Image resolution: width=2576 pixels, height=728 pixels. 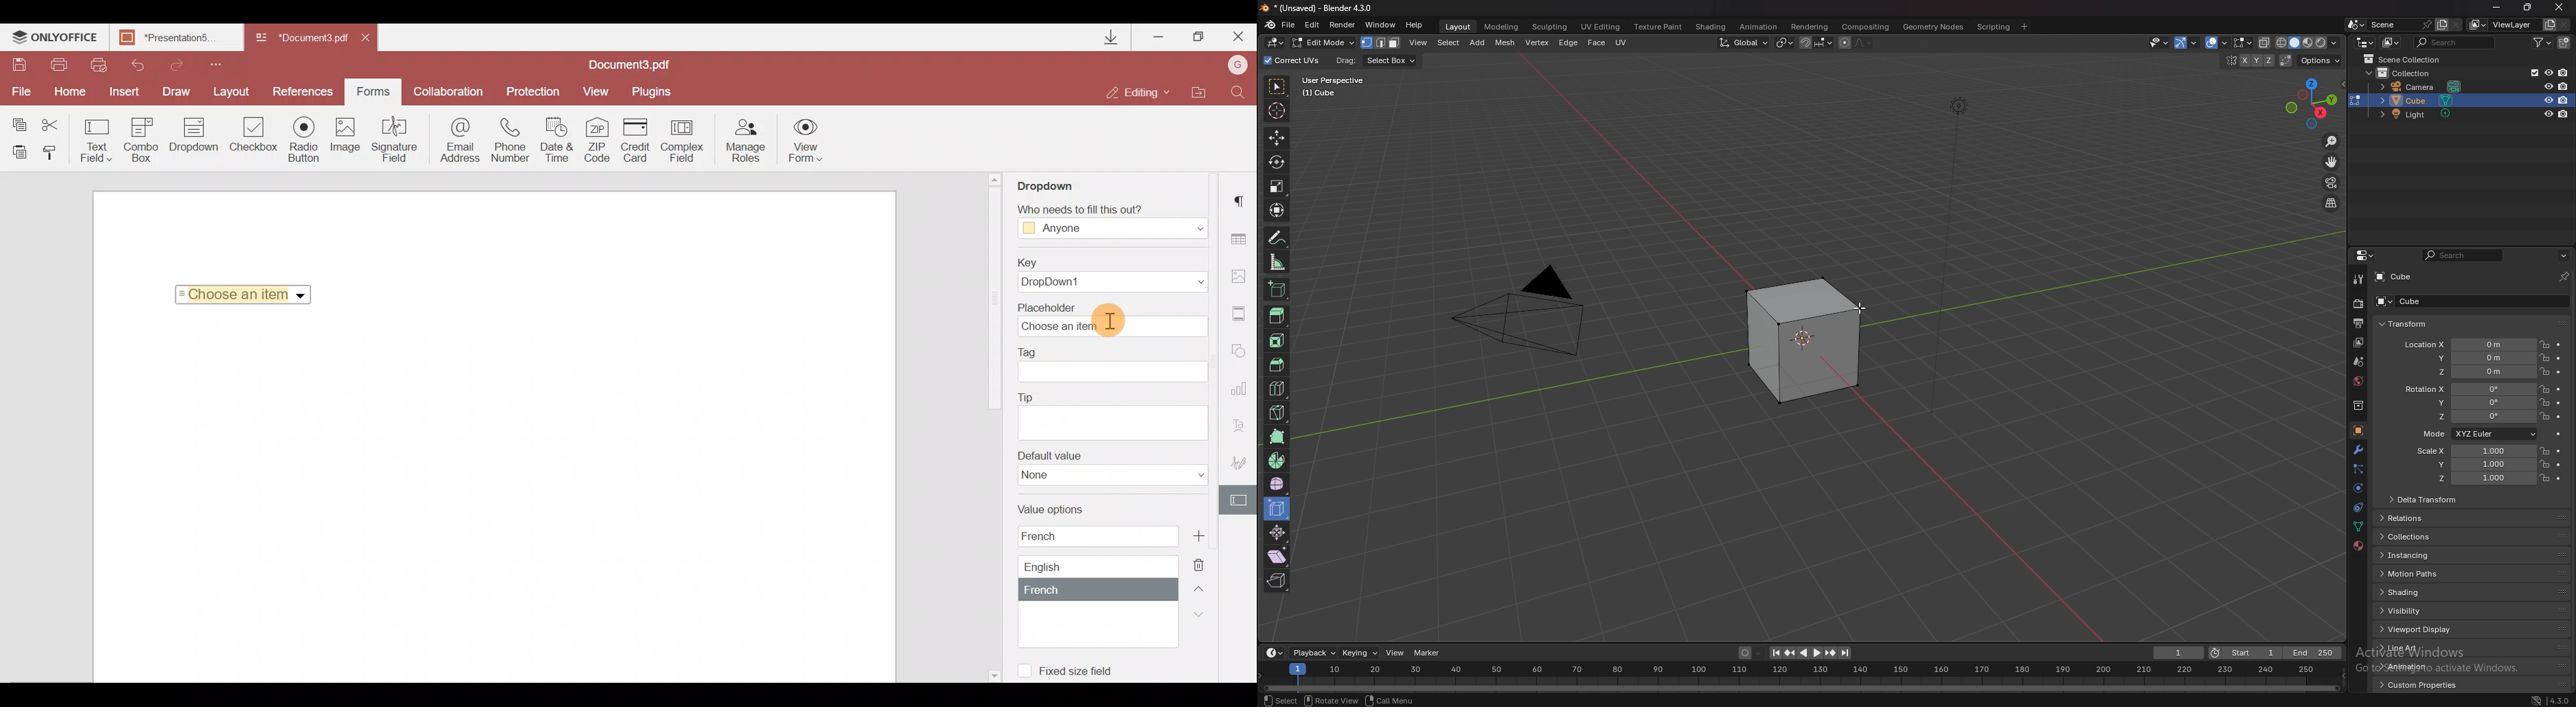 What do you see at coordinates (121, 89) in the screenshot?
I see `Insert` at bounding box center [121, 89].